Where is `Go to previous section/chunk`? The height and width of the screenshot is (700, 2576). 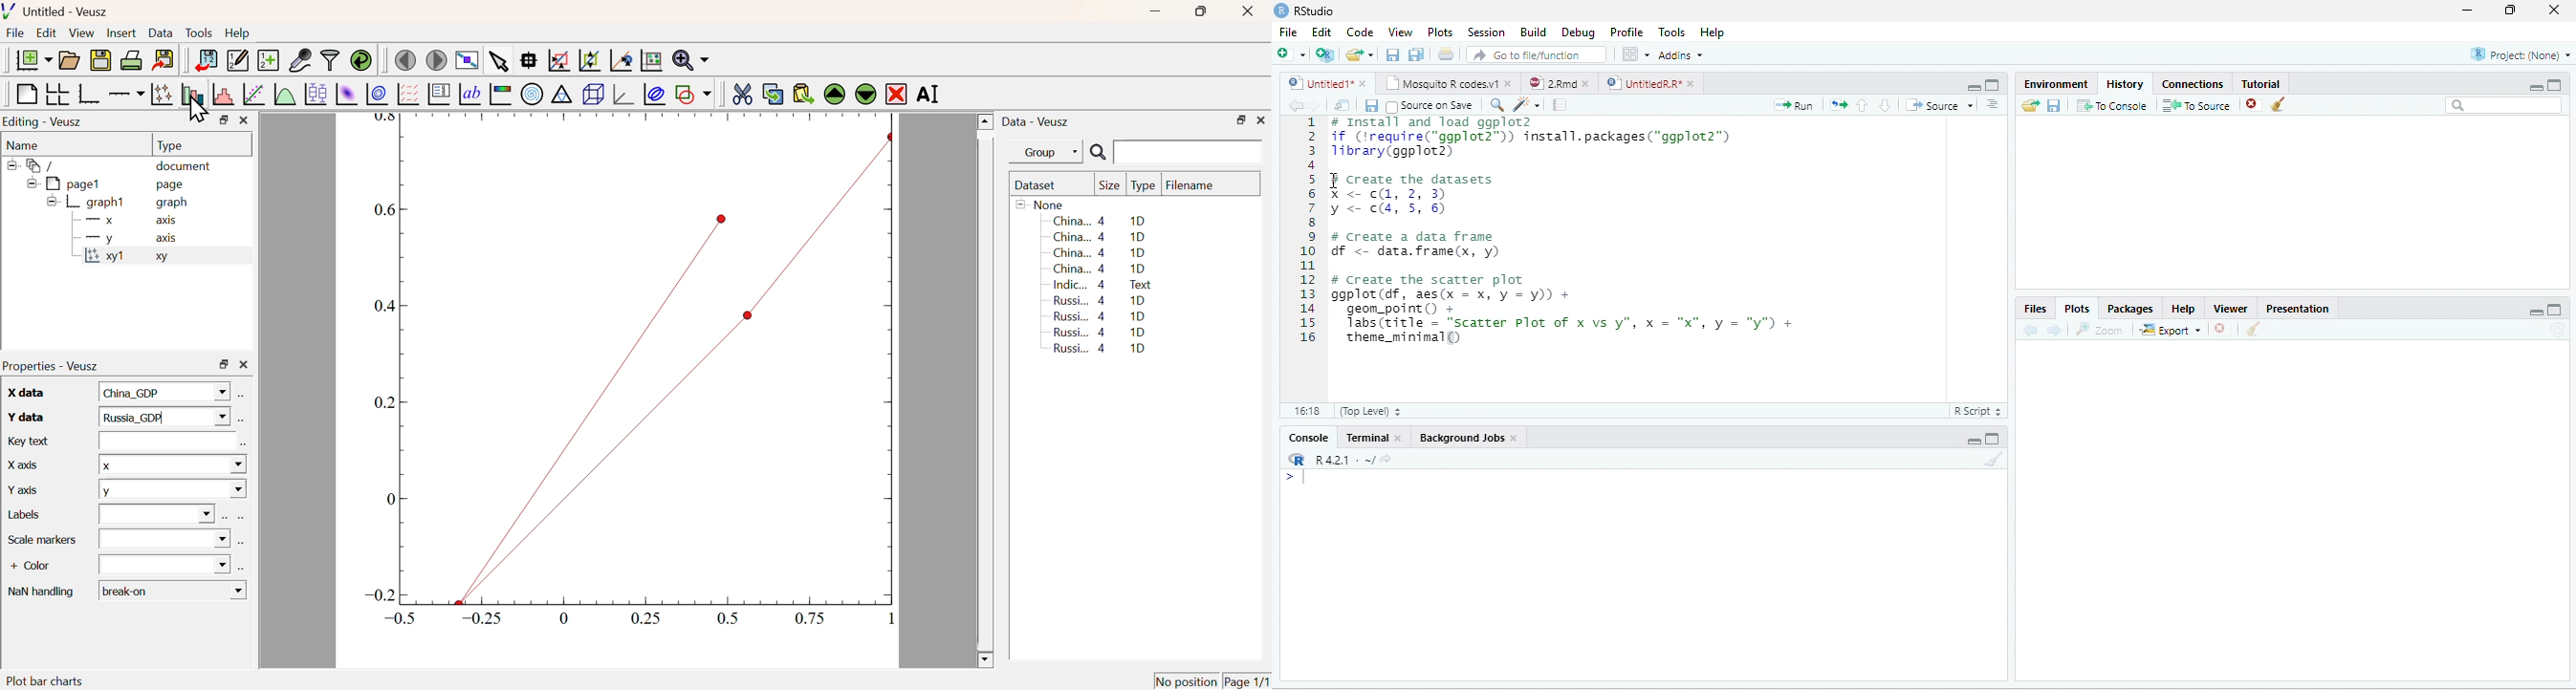 Go to previous section/chunk is located at coordinates (1863, 105).